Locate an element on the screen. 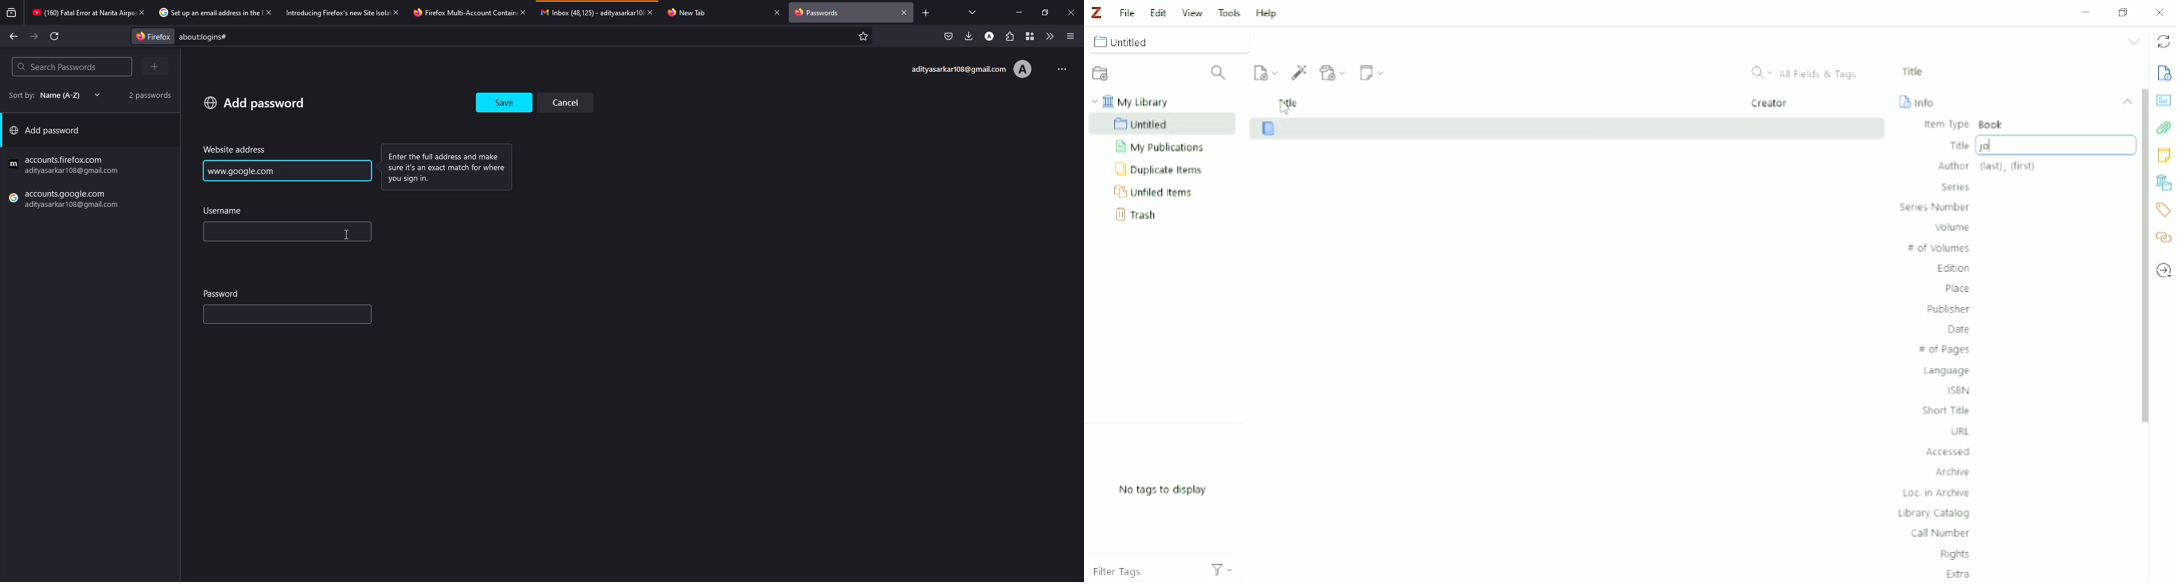 The height and width of the screenshot is (588, 2184). tab is located at coordinates (81, 14).